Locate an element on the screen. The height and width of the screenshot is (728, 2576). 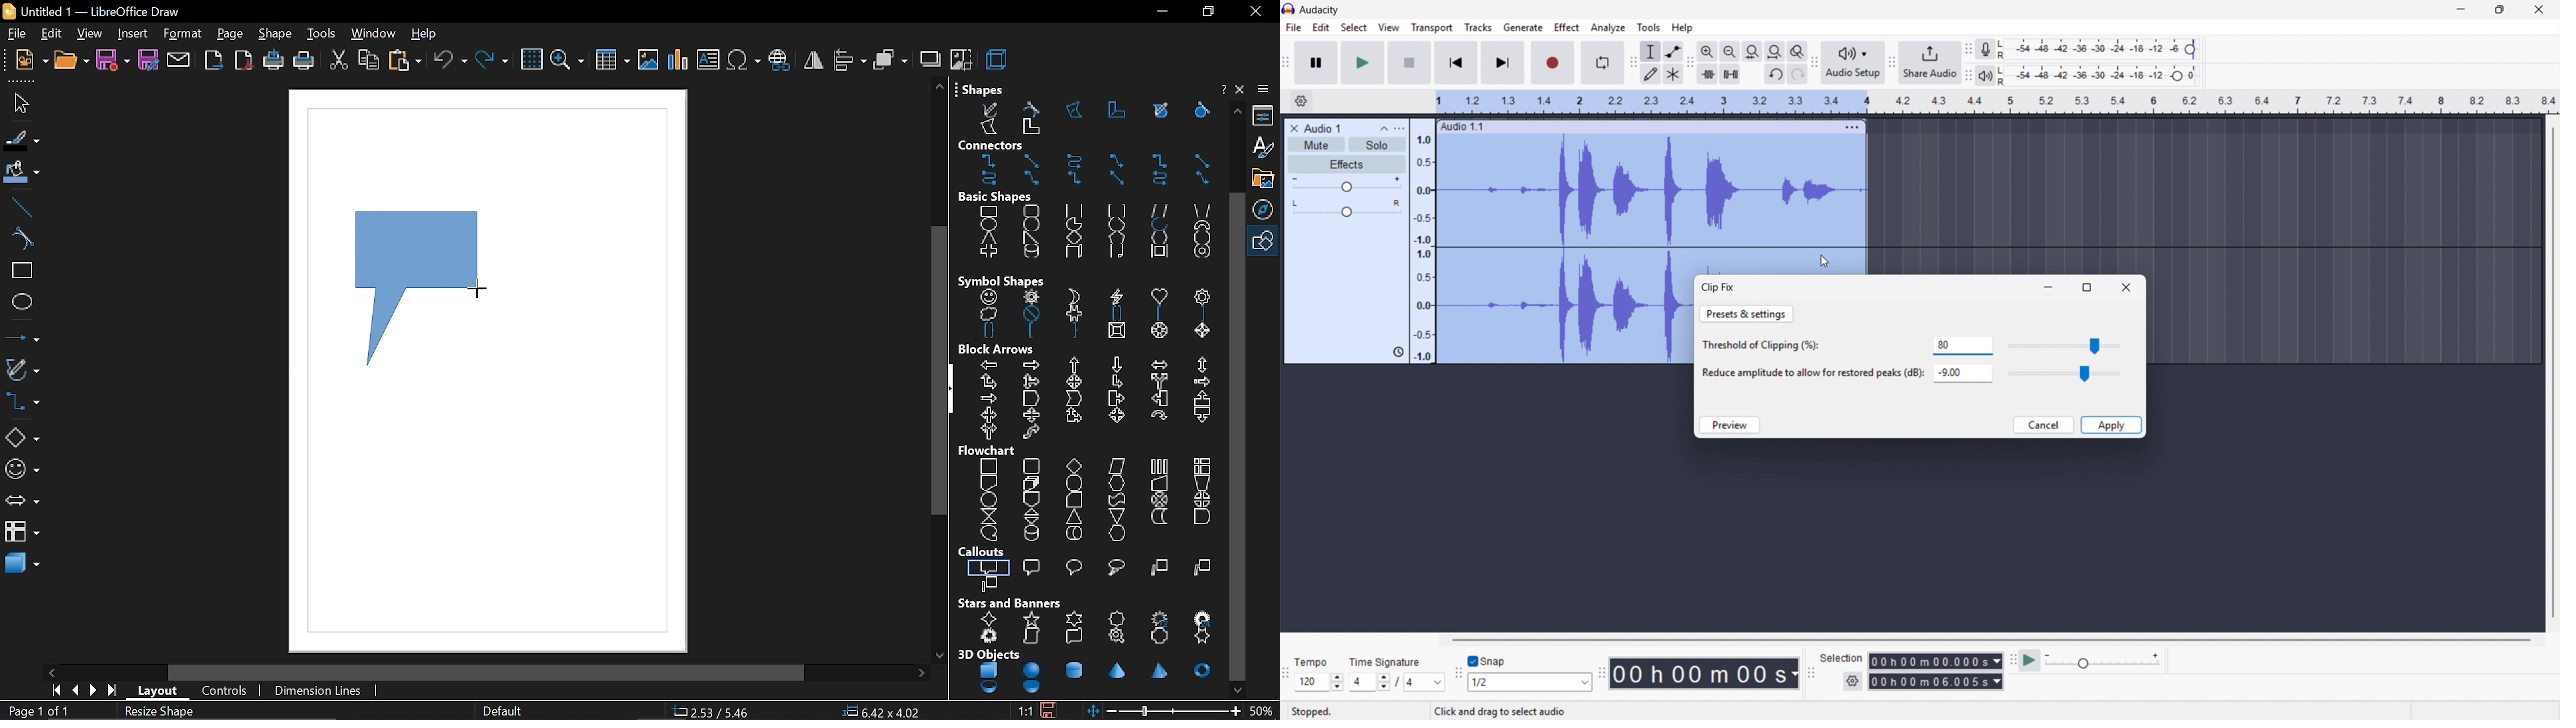
decision is located at coordinates (1074, 465).